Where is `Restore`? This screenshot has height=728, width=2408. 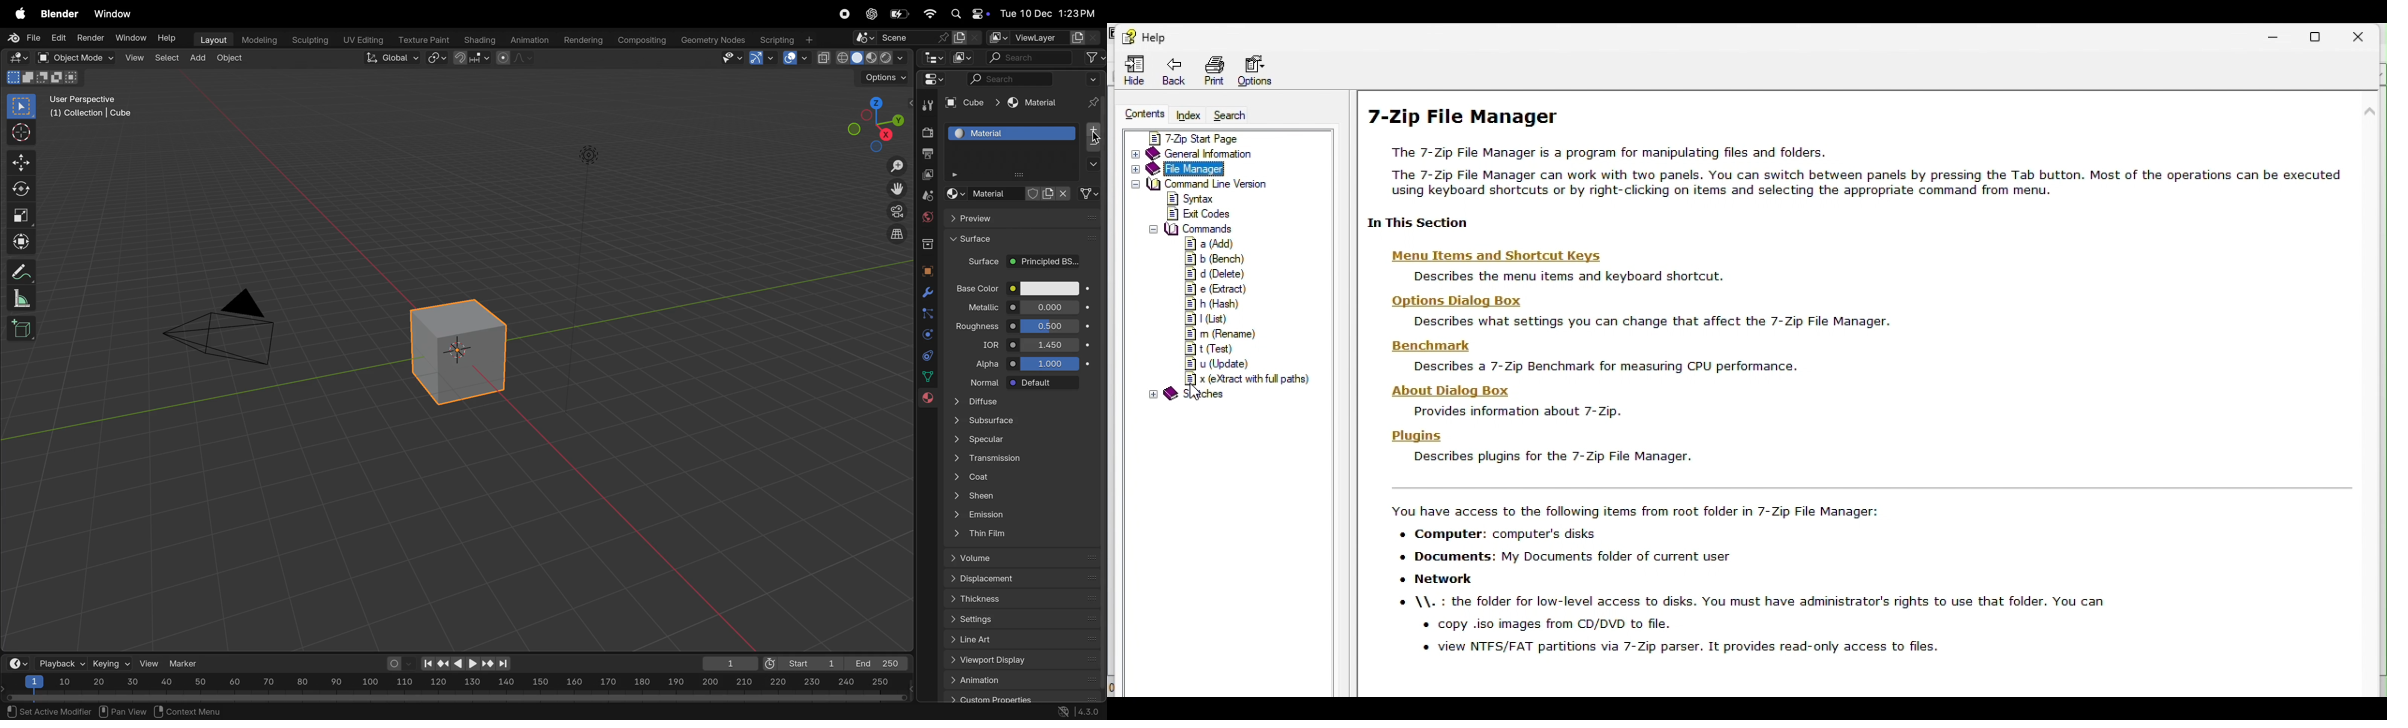 Restore is located at coordinates (2320, 35).